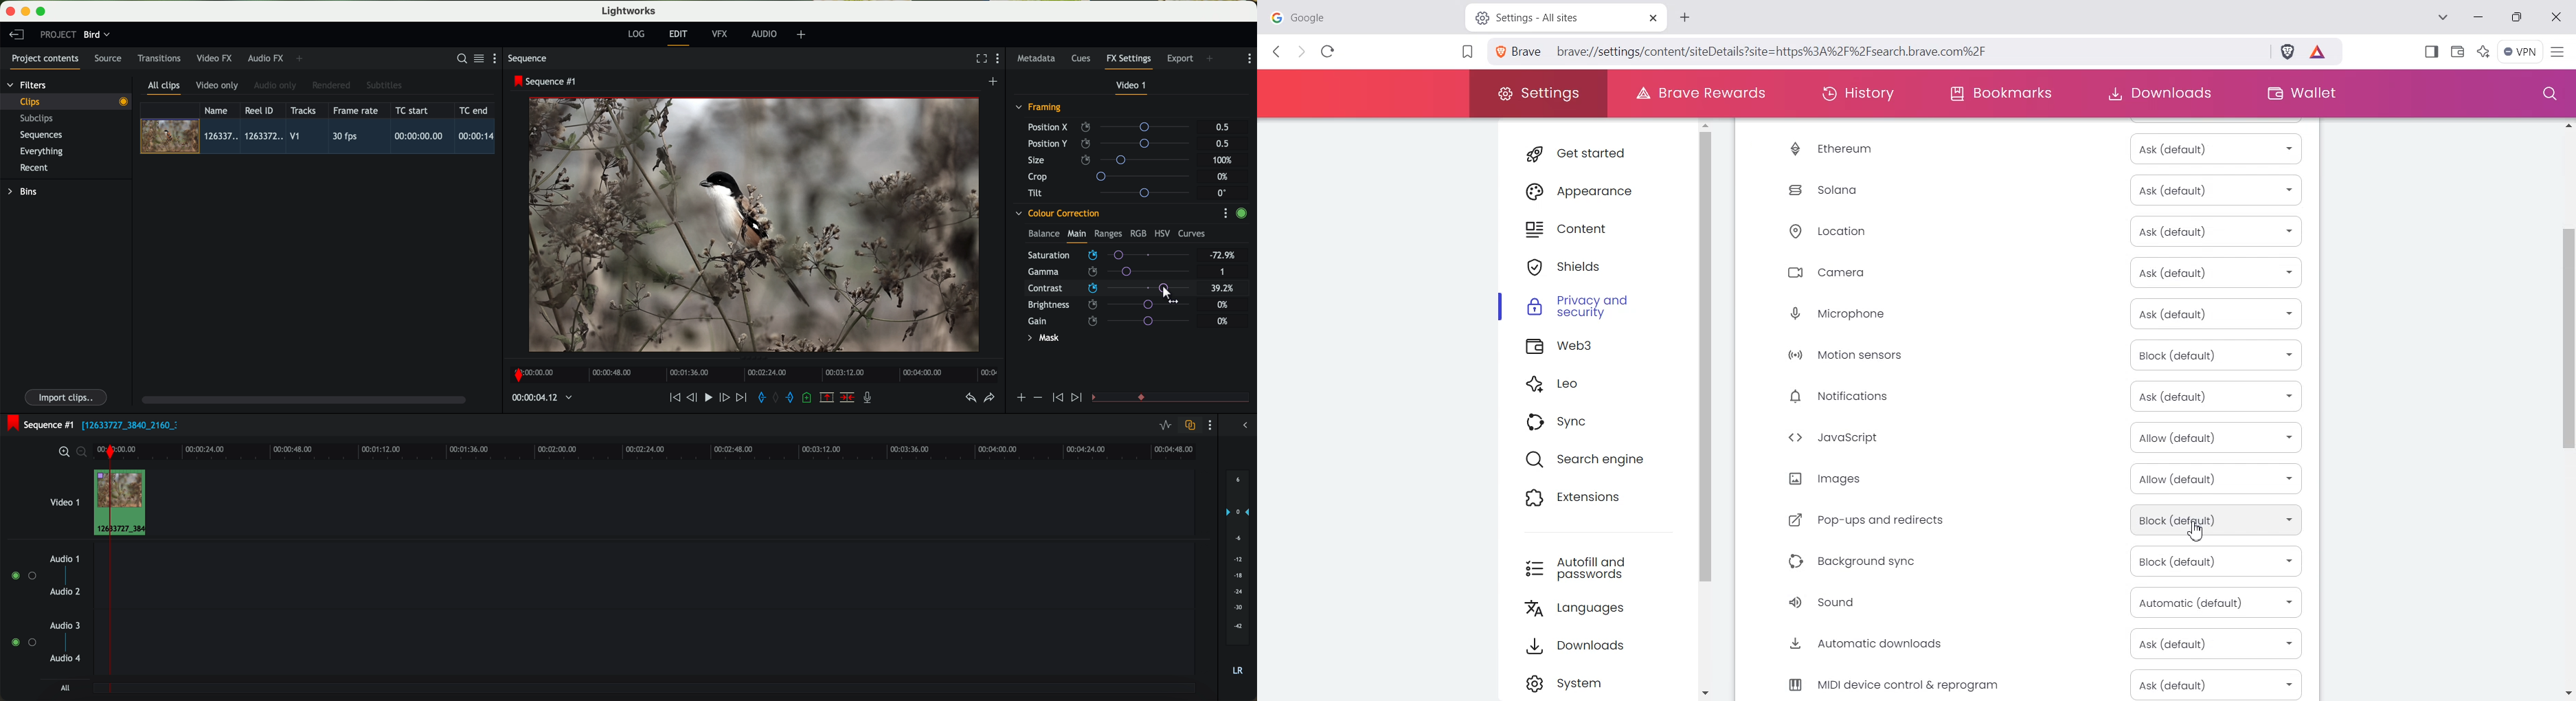 This screenshot has height=728, width=2576. Describe the element at coordinates (1044, 234) in the screenshot. I see `balance` at that location.